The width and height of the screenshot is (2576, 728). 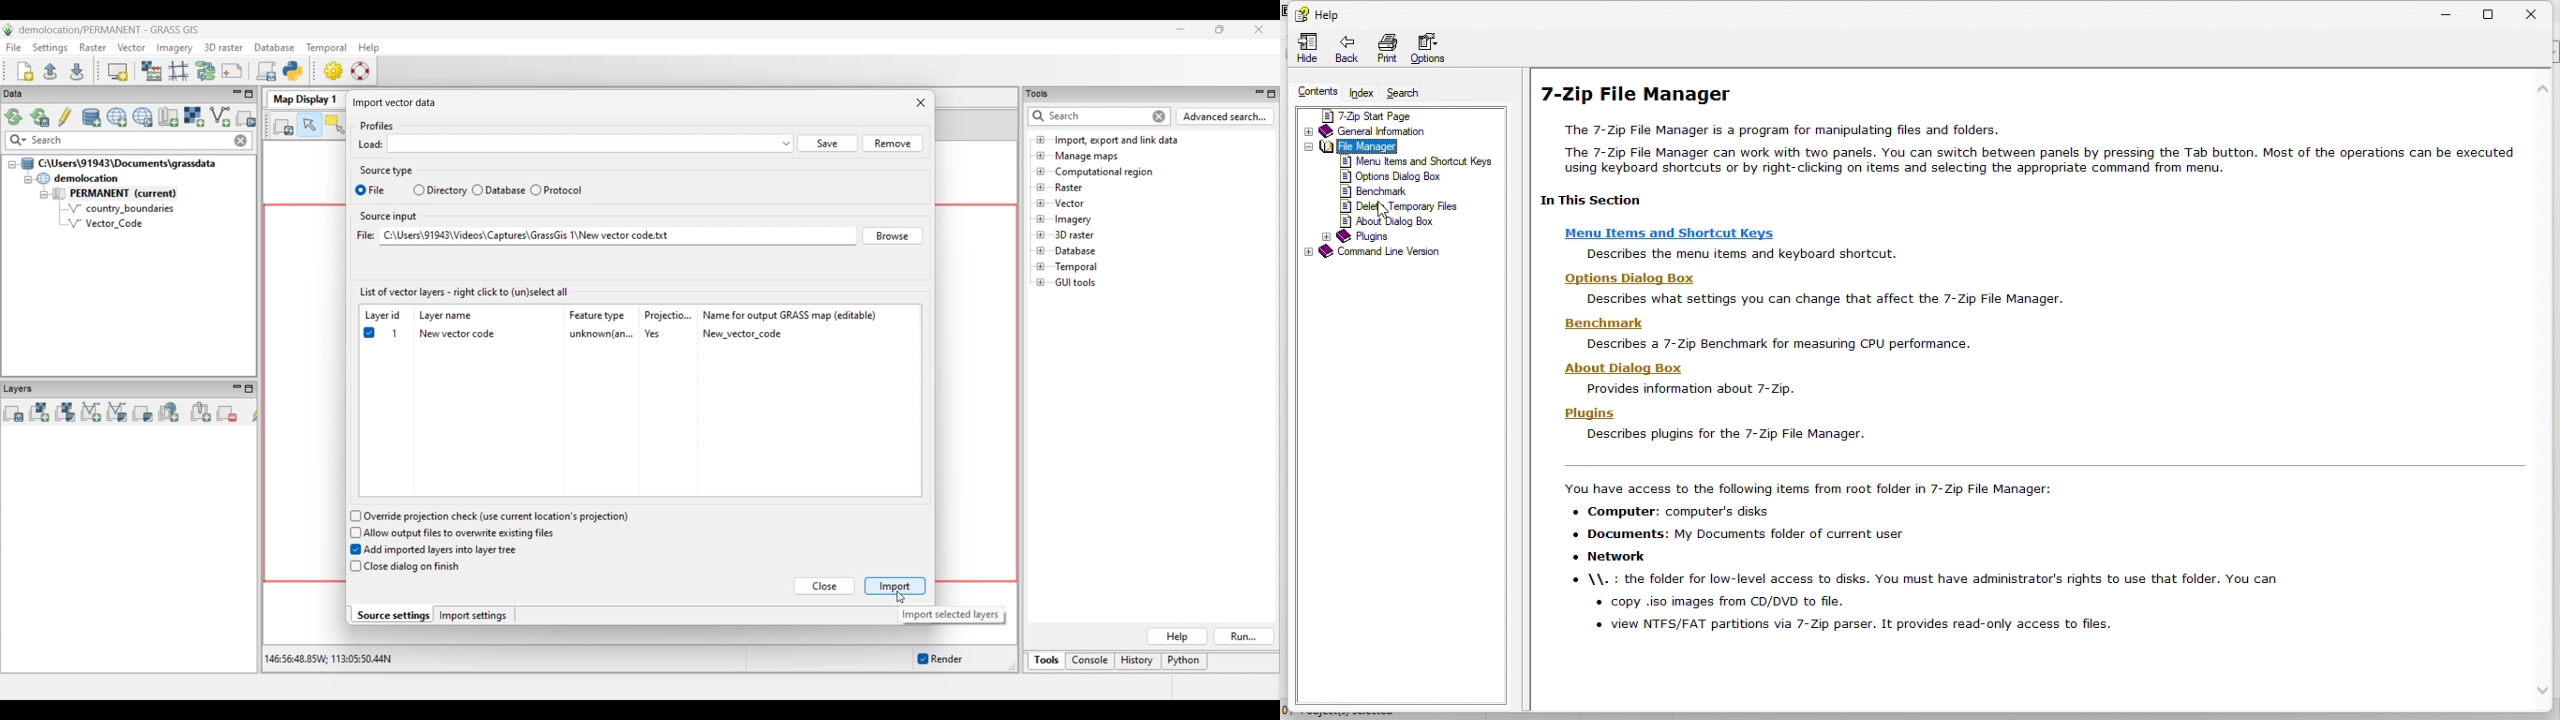 What do you see at coordinates (1304, 49) in the screenshot?
I see `` at bounding box center [1304, 49].